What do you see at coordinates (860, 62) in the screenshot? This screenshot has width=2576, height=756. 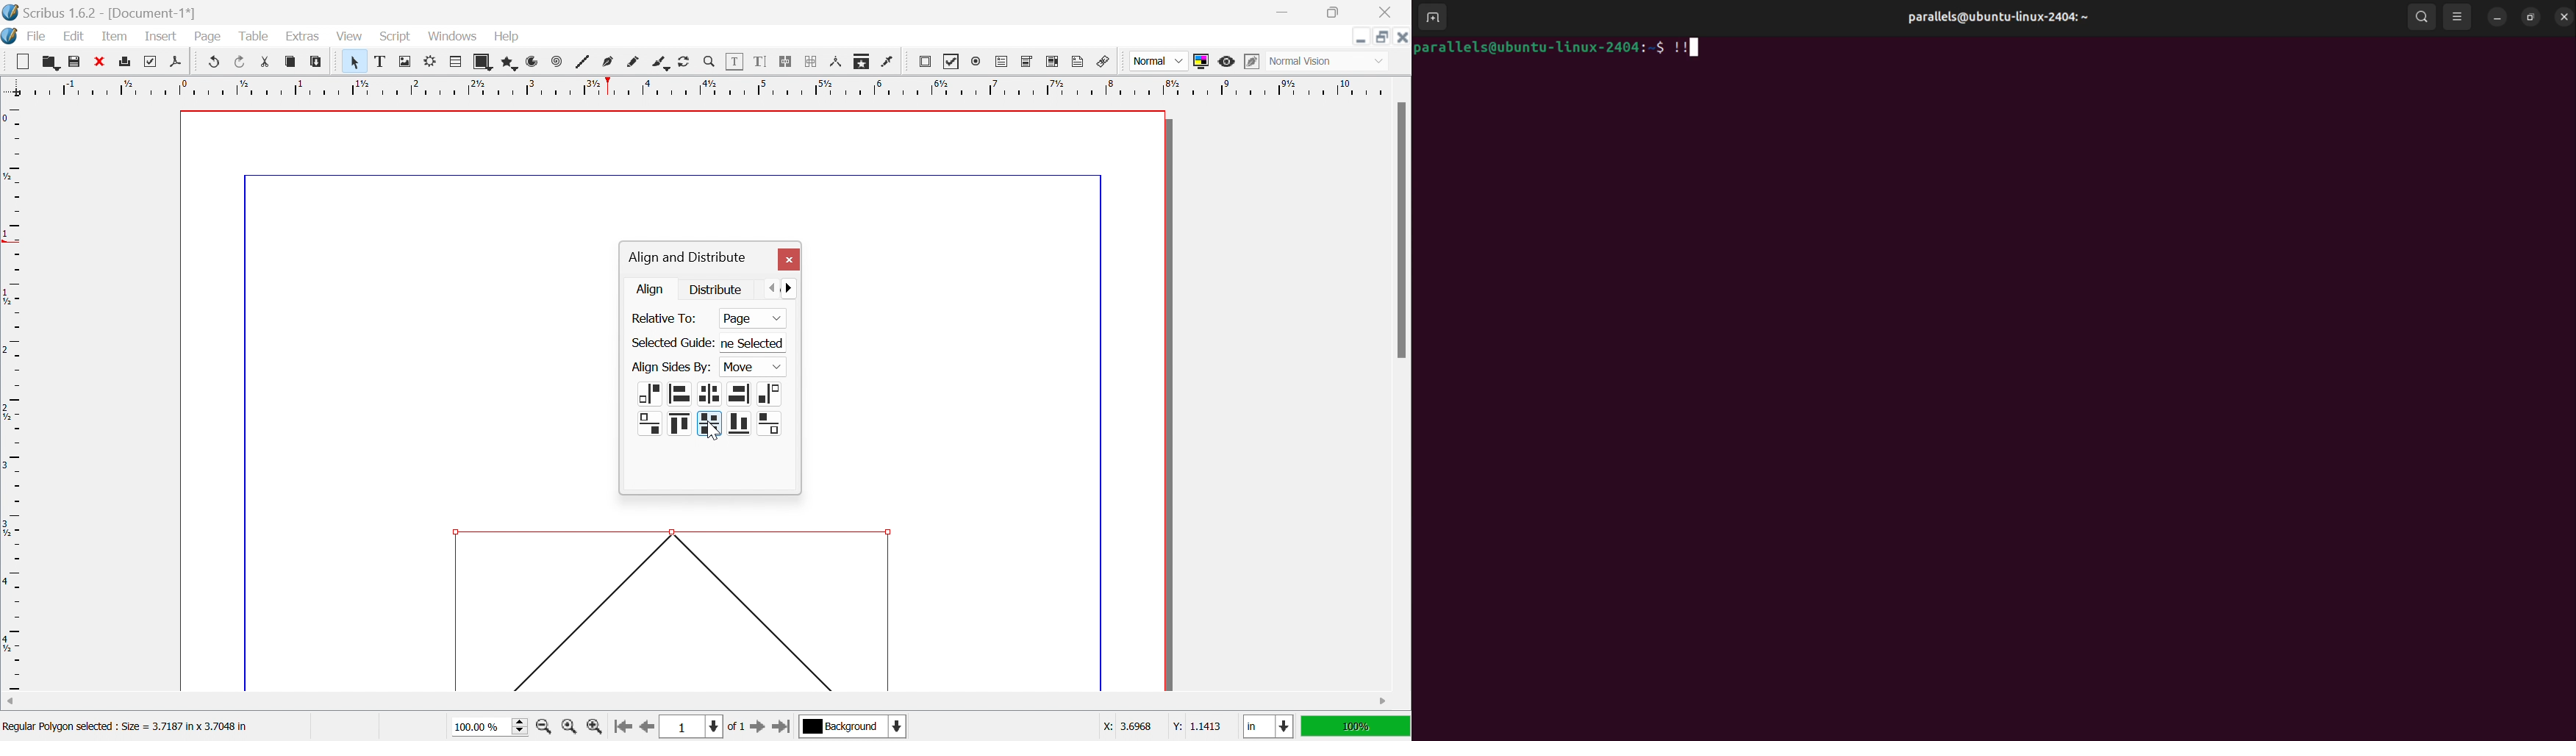 I see `Copy item properties` at bounding box center [860, 62].